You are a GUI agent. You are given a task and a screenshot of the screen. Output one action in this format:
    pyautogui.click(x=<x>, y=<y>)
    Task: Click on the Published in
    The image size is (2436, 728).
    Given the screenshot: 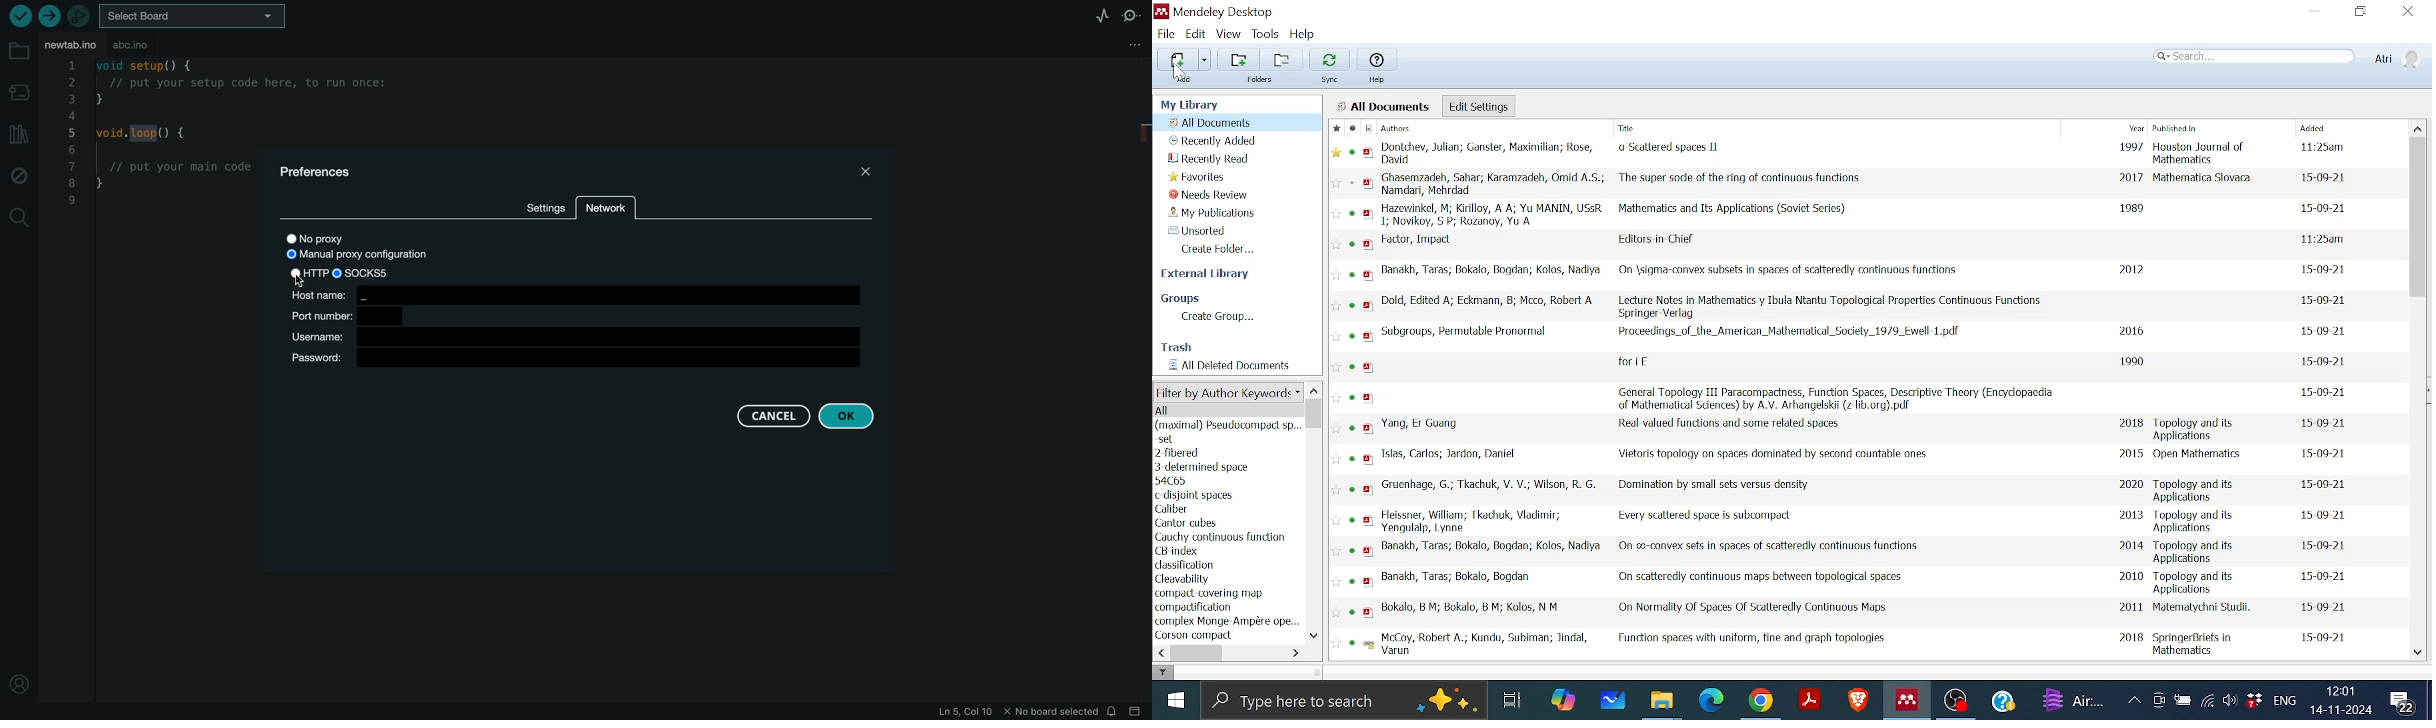 What is the action you would take?
    pyautogui.click(x=2196, y=453)
    